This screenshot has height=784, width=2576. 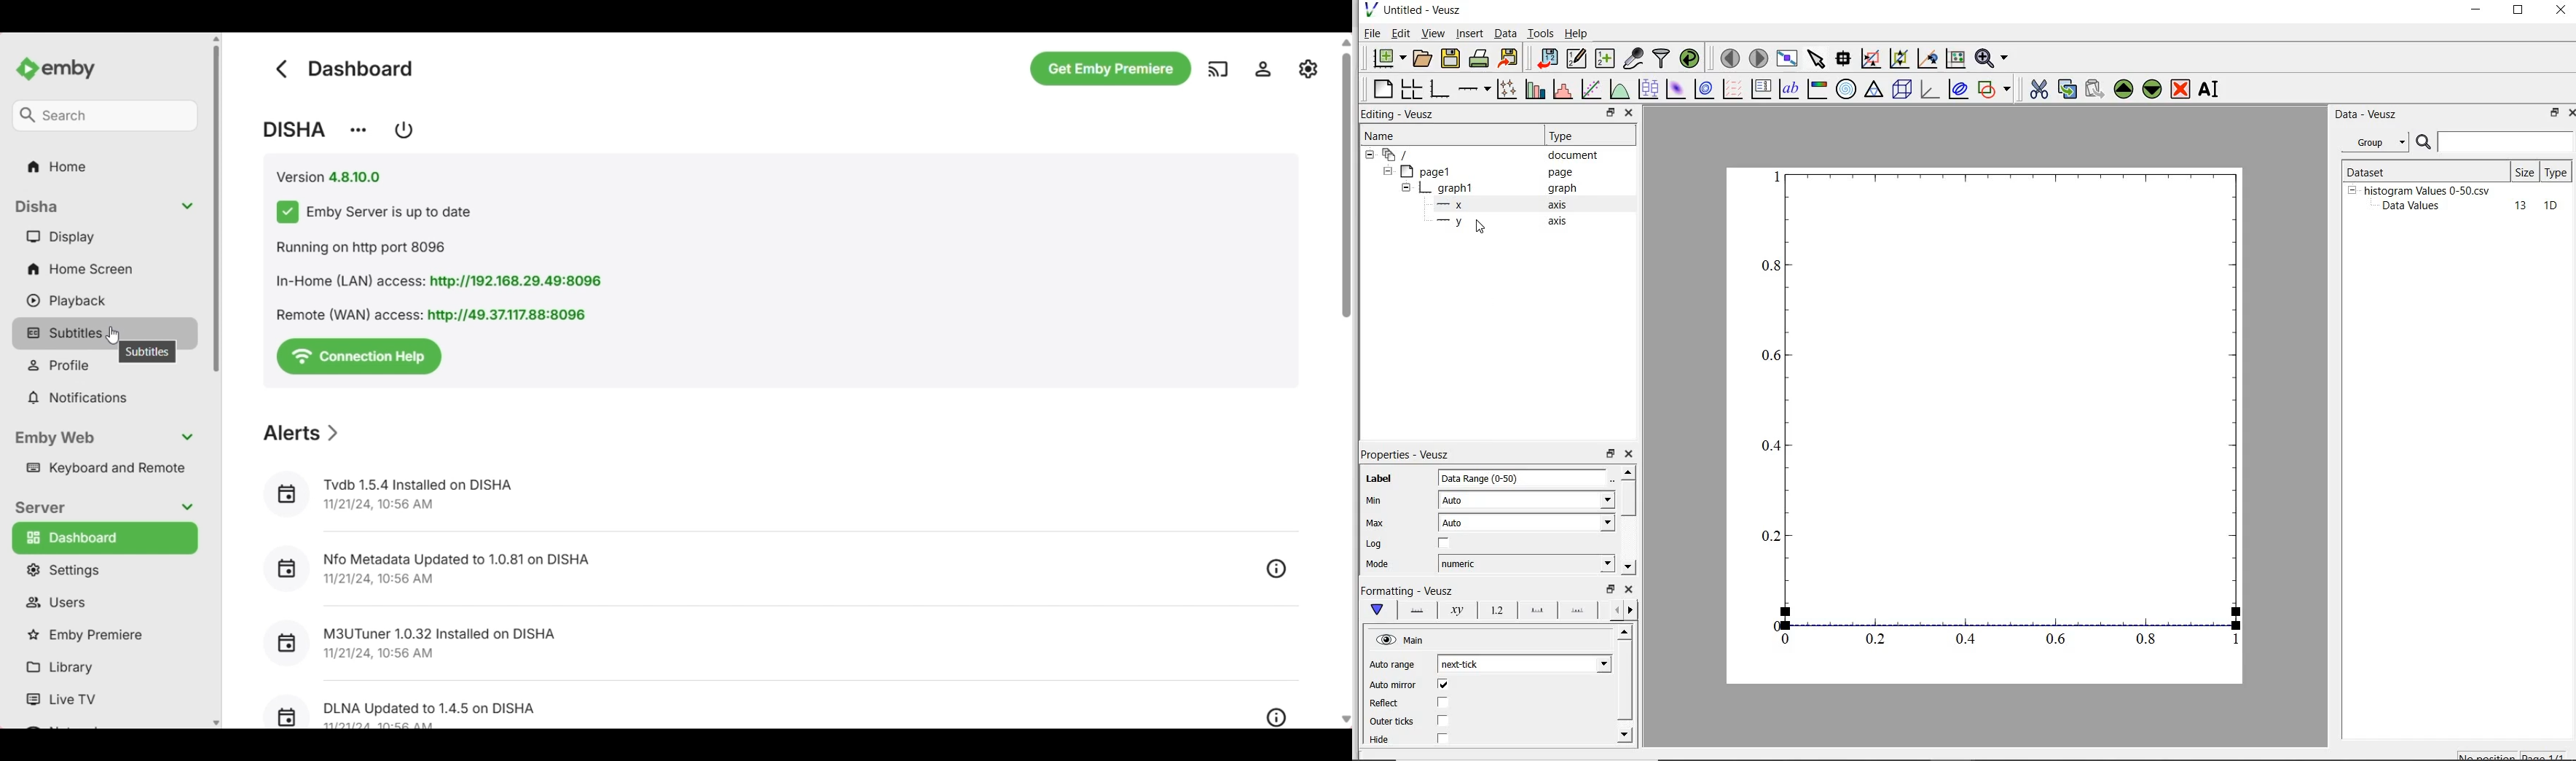 What do you see at coordinates (1902, 90) in the screenshot?
I see `3d scene` at bounding box center [1902, 90].